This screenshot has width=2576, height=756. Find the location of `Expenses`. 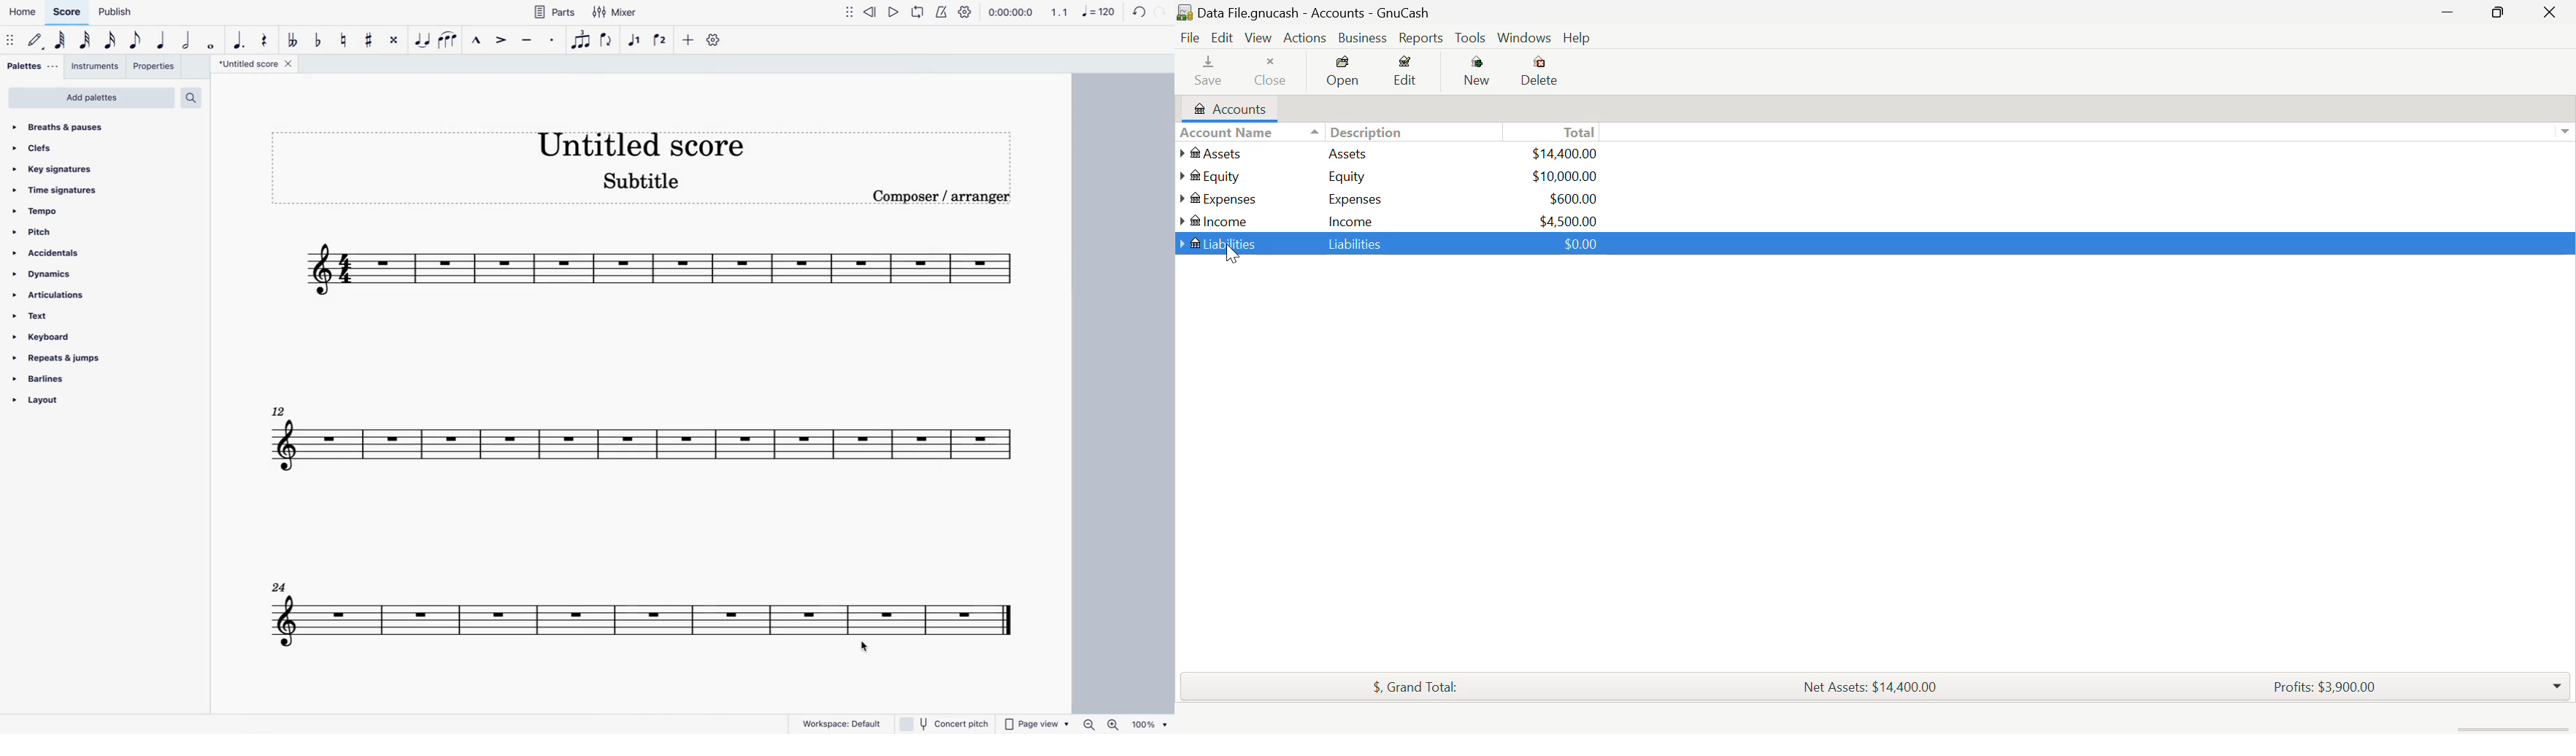

Expenses is located at coordinates (1356, 198).